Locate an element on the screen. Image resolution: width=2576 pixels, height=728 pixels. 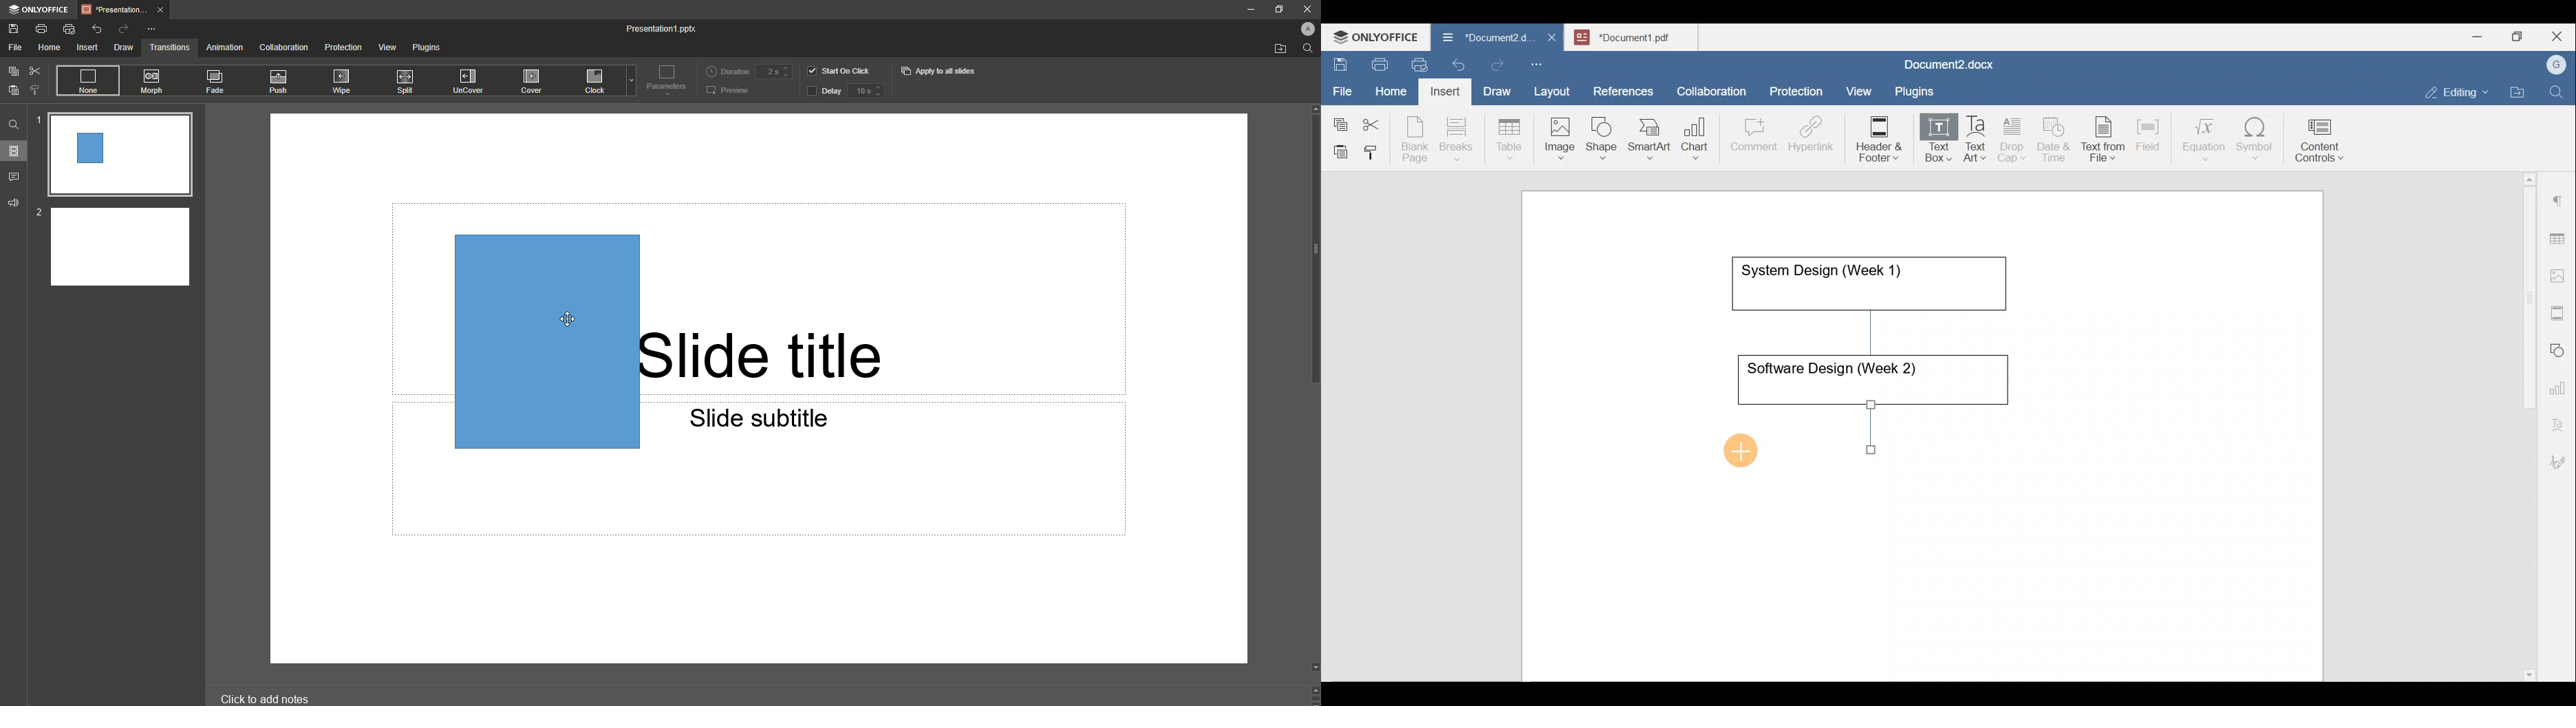
Clock is located at coordinates (592, 83).